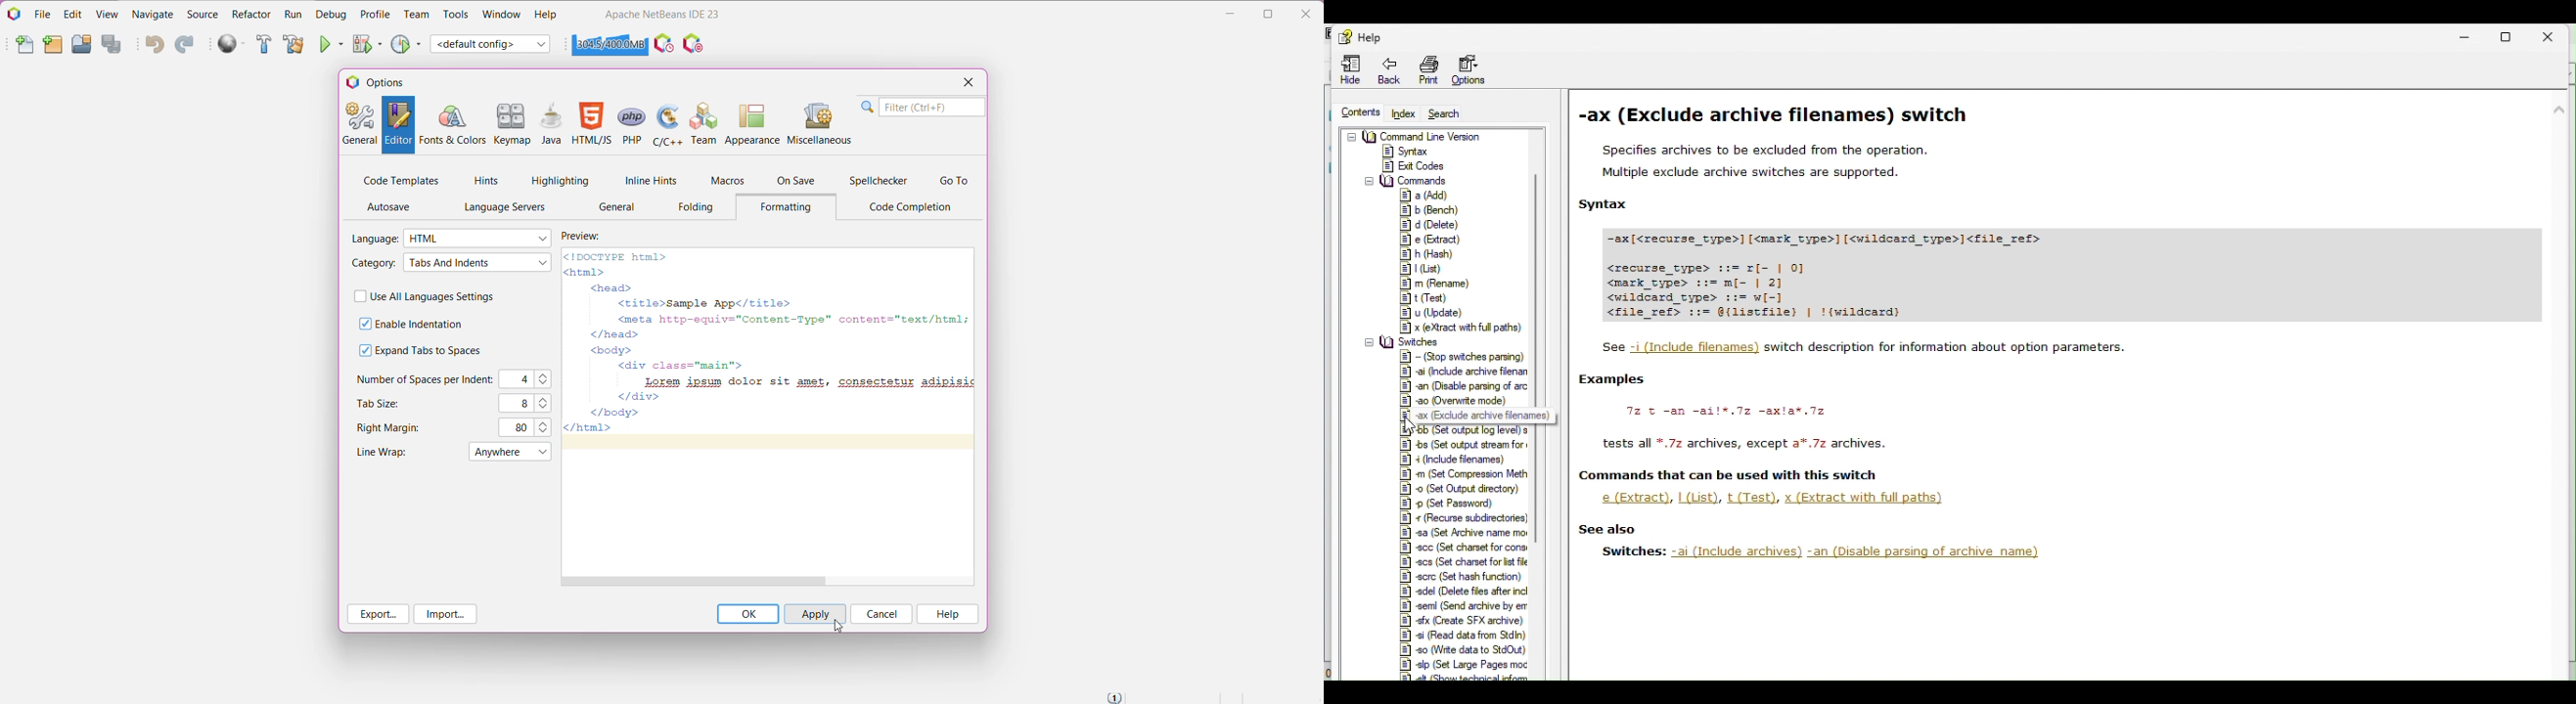  Describe the element at coordinates (1439, 314) in the screenshot. I see `#| u (Update)` at that location.